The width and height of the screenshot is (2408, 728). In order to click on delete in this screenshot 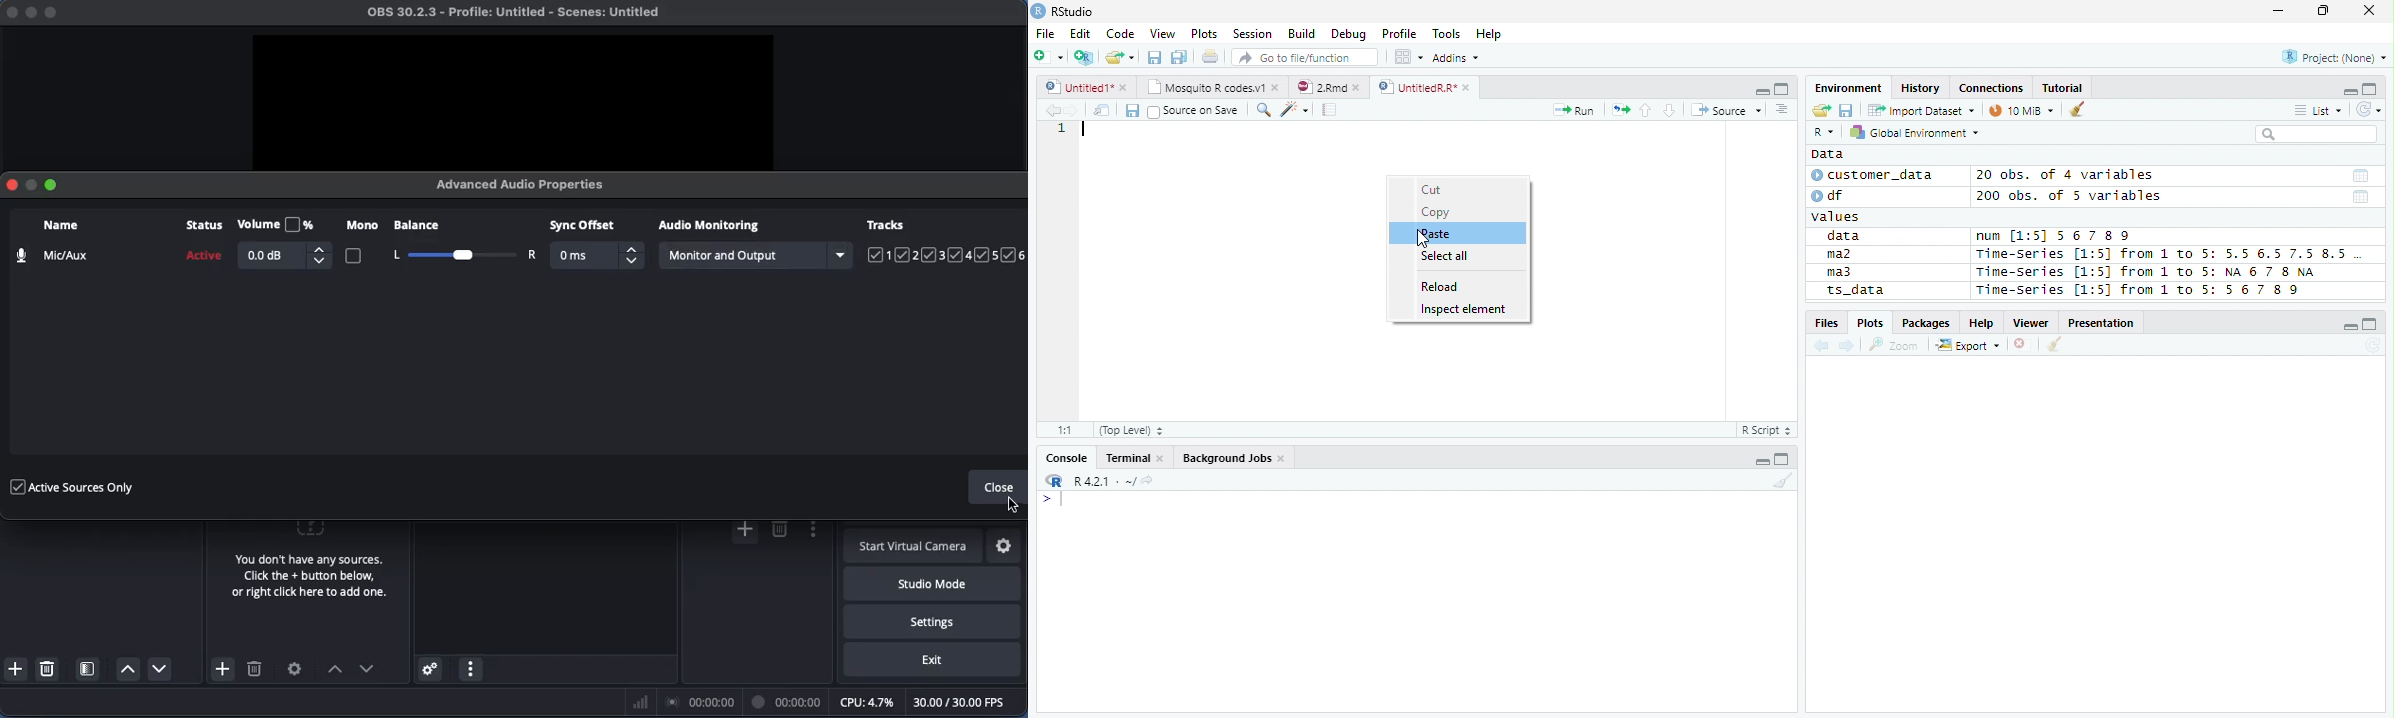, I will do `click(780, 530)`.